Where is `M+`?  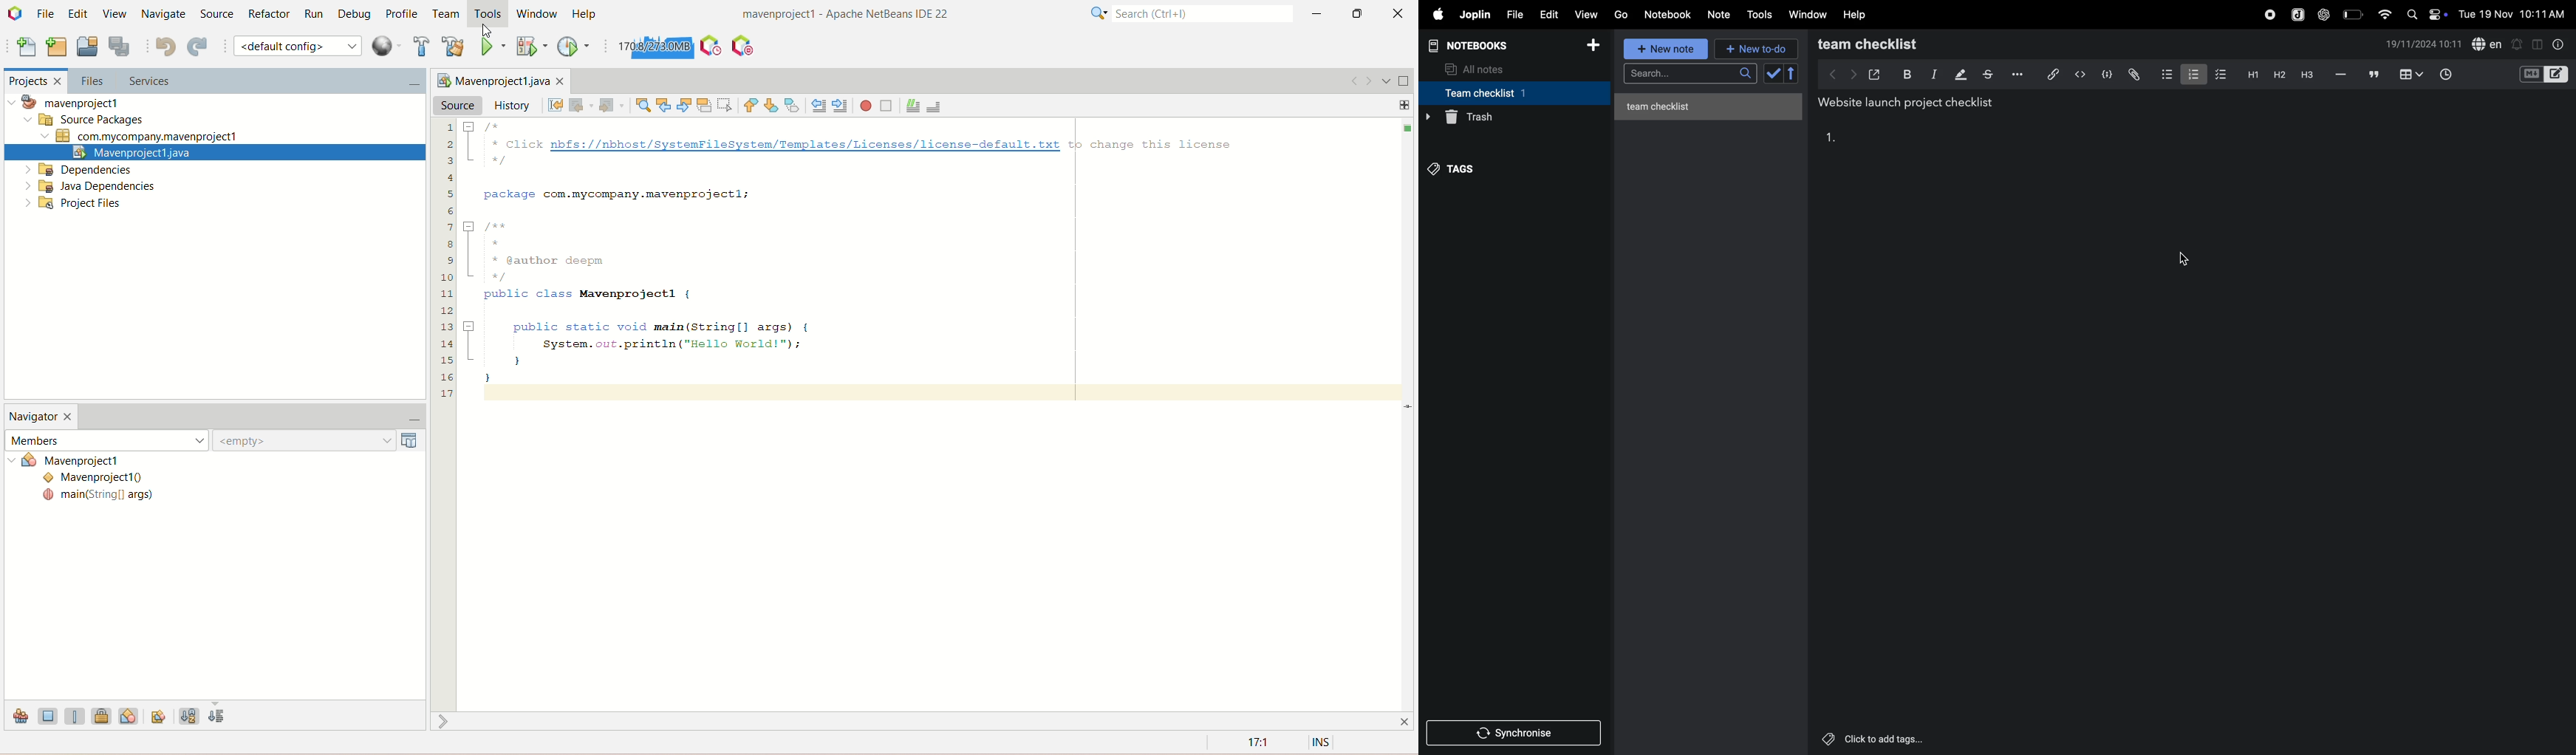 M+ is located at coordinates (2530, 74).